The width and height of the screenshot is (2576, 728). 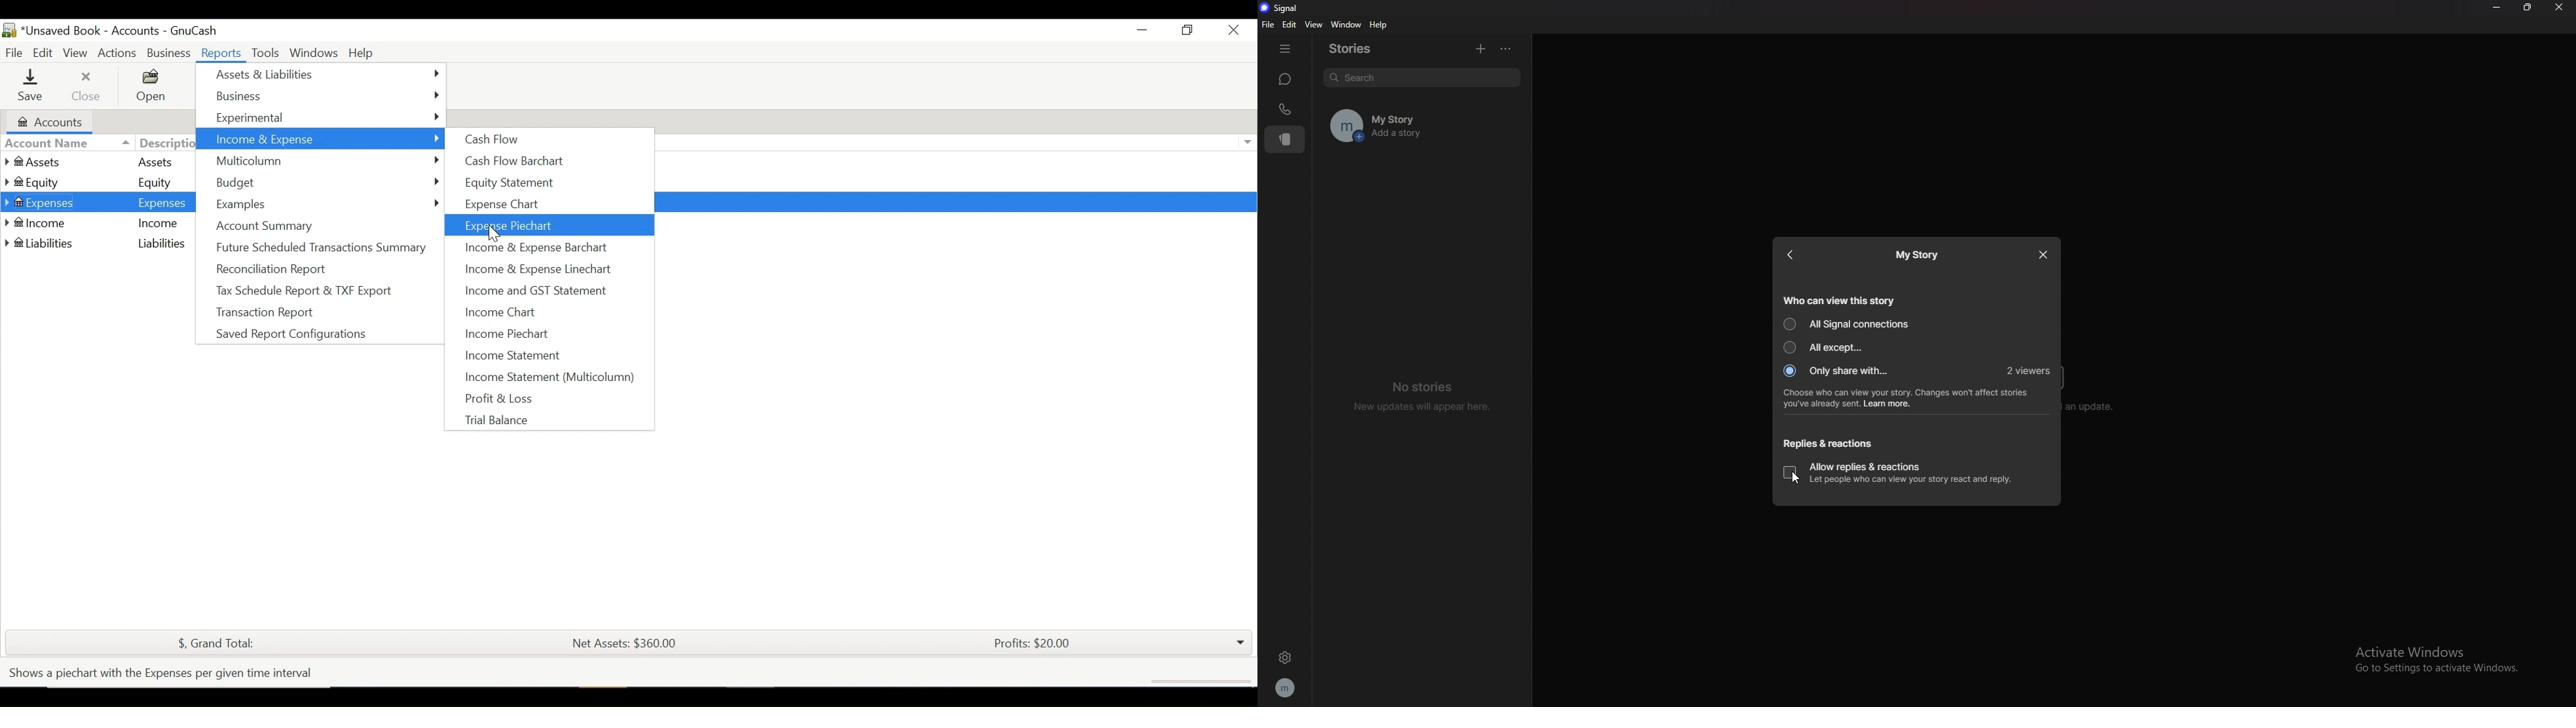 What do you see at coordinates (1290, 25) in the screenshot?
I see `edit` at bounding box center [1290, 25].